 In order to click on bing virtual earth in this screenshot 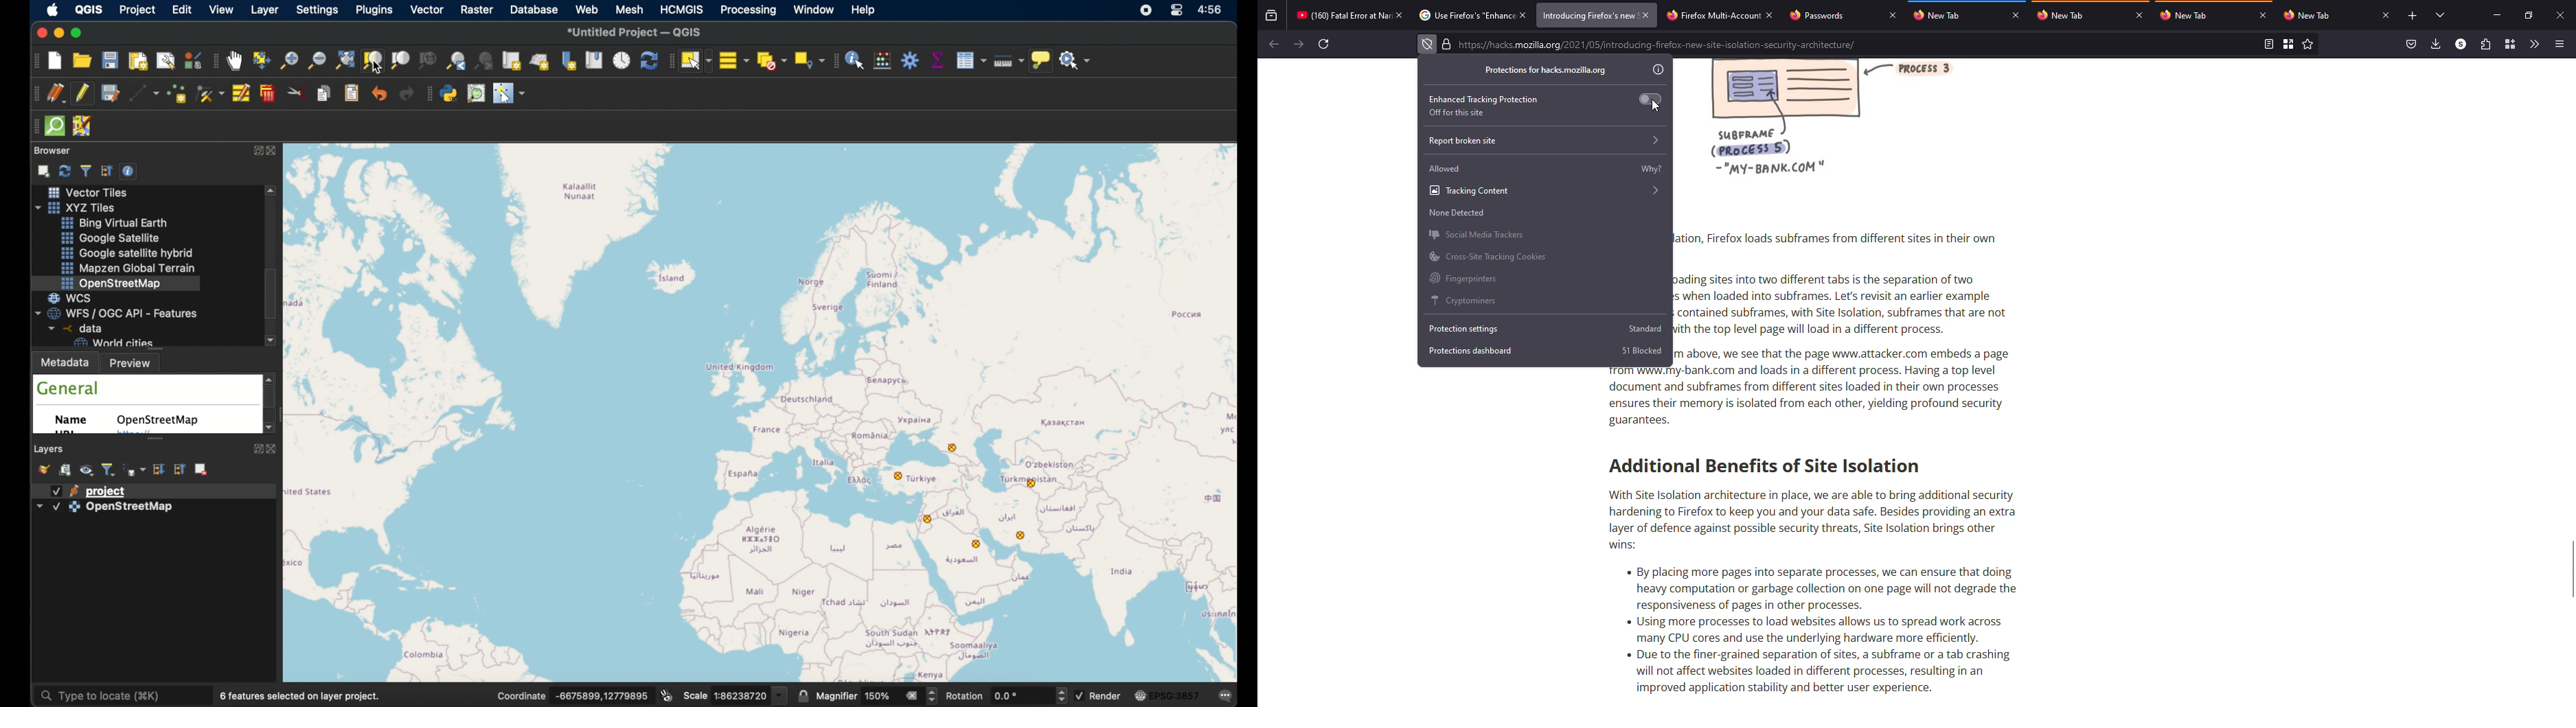, I will do `click(117, 223)`.